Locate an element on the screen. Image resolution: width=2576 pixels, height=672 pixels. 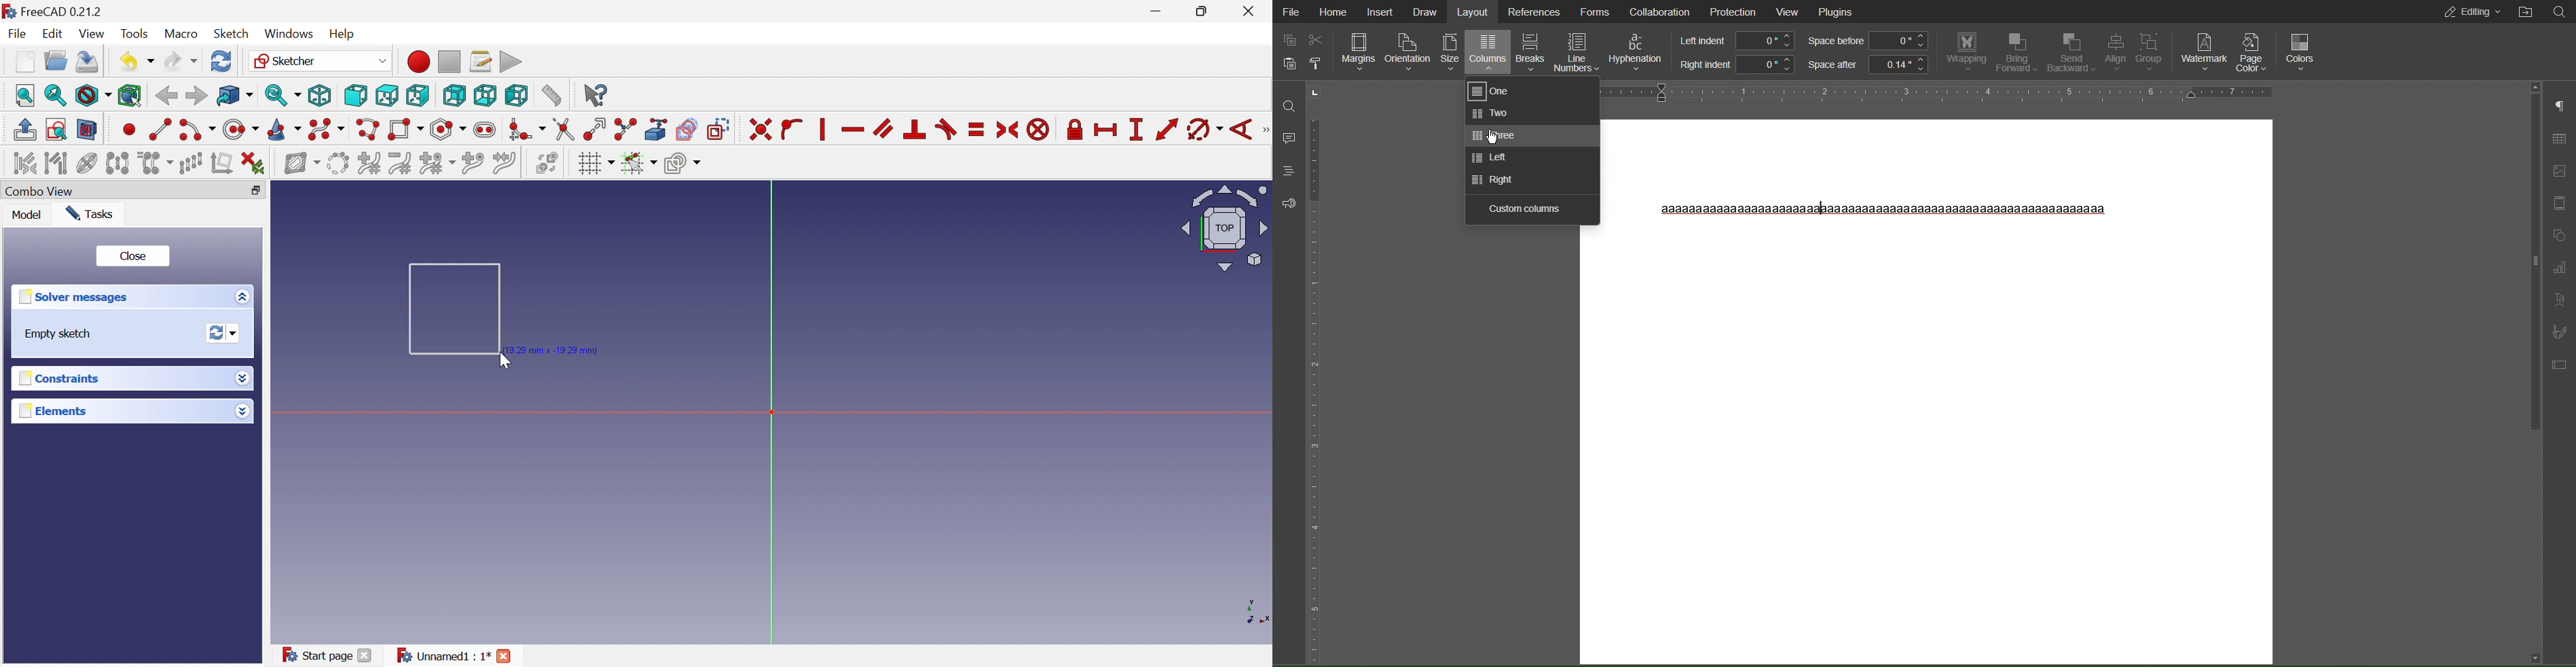
Restore down is located at coordinates (256, 192).